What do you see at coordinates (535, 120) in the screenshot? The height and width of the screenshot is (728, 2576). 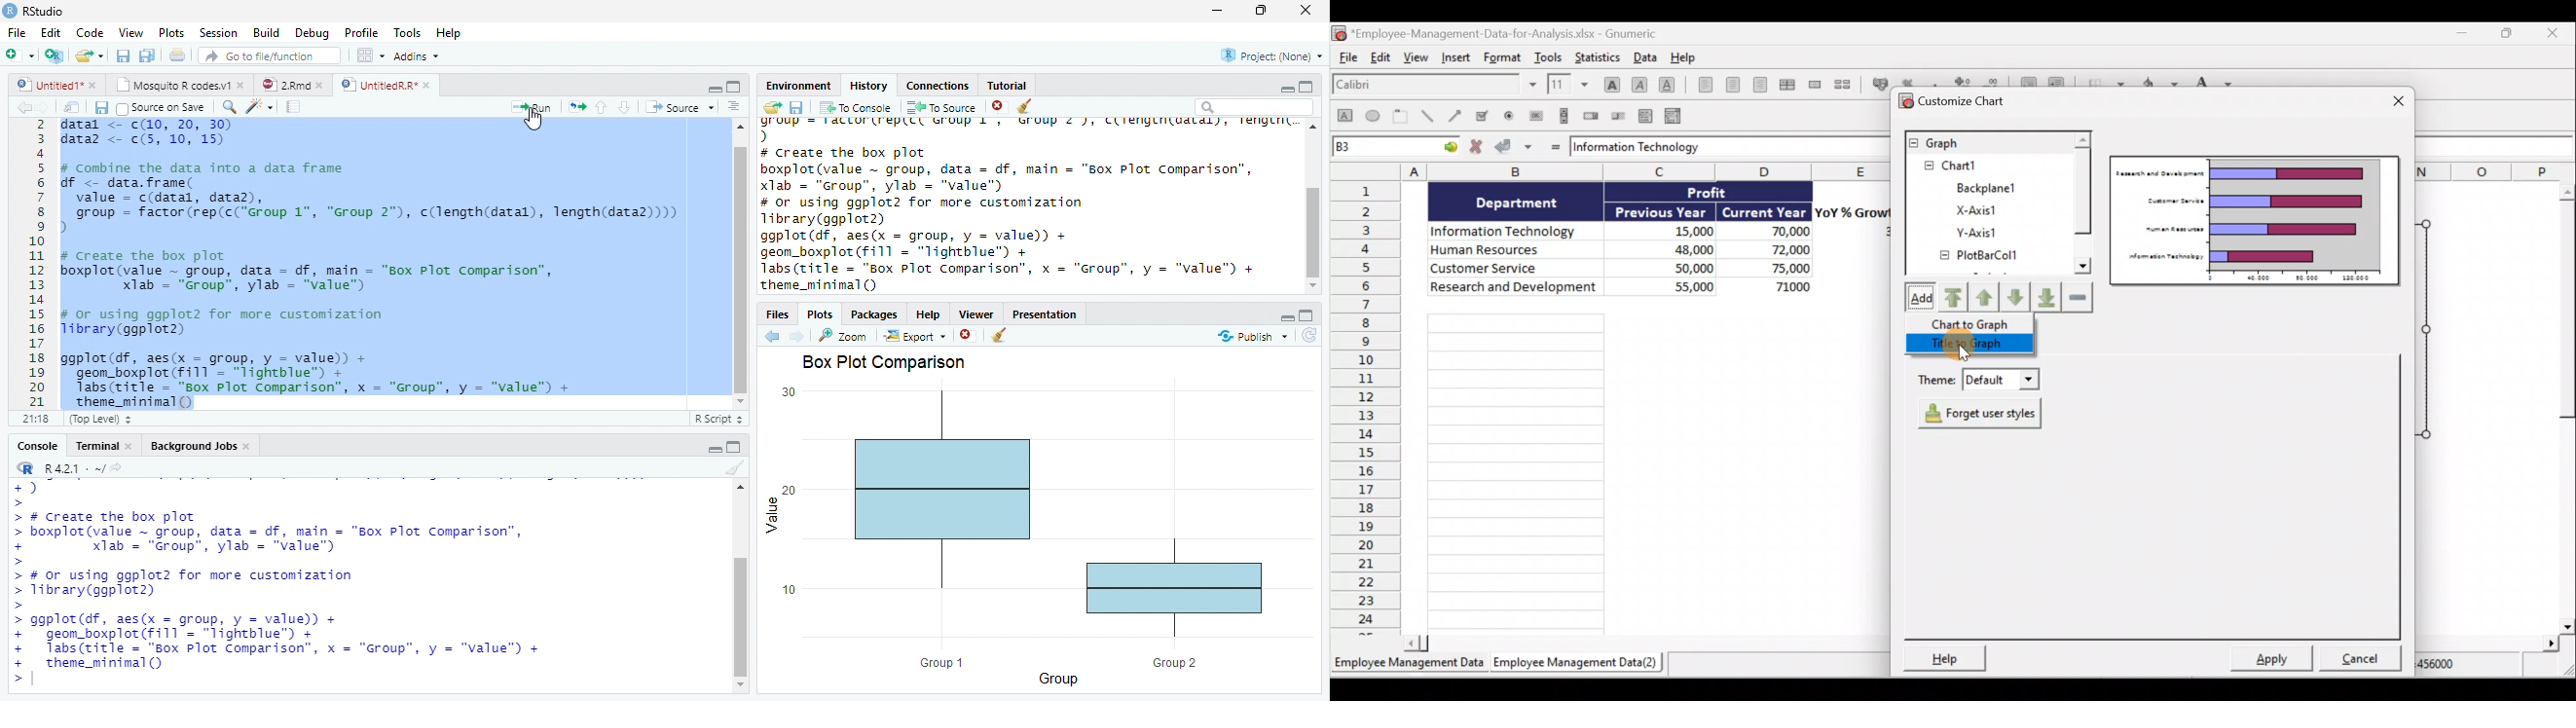 I see `cursor` at bounding box center [535, 120].